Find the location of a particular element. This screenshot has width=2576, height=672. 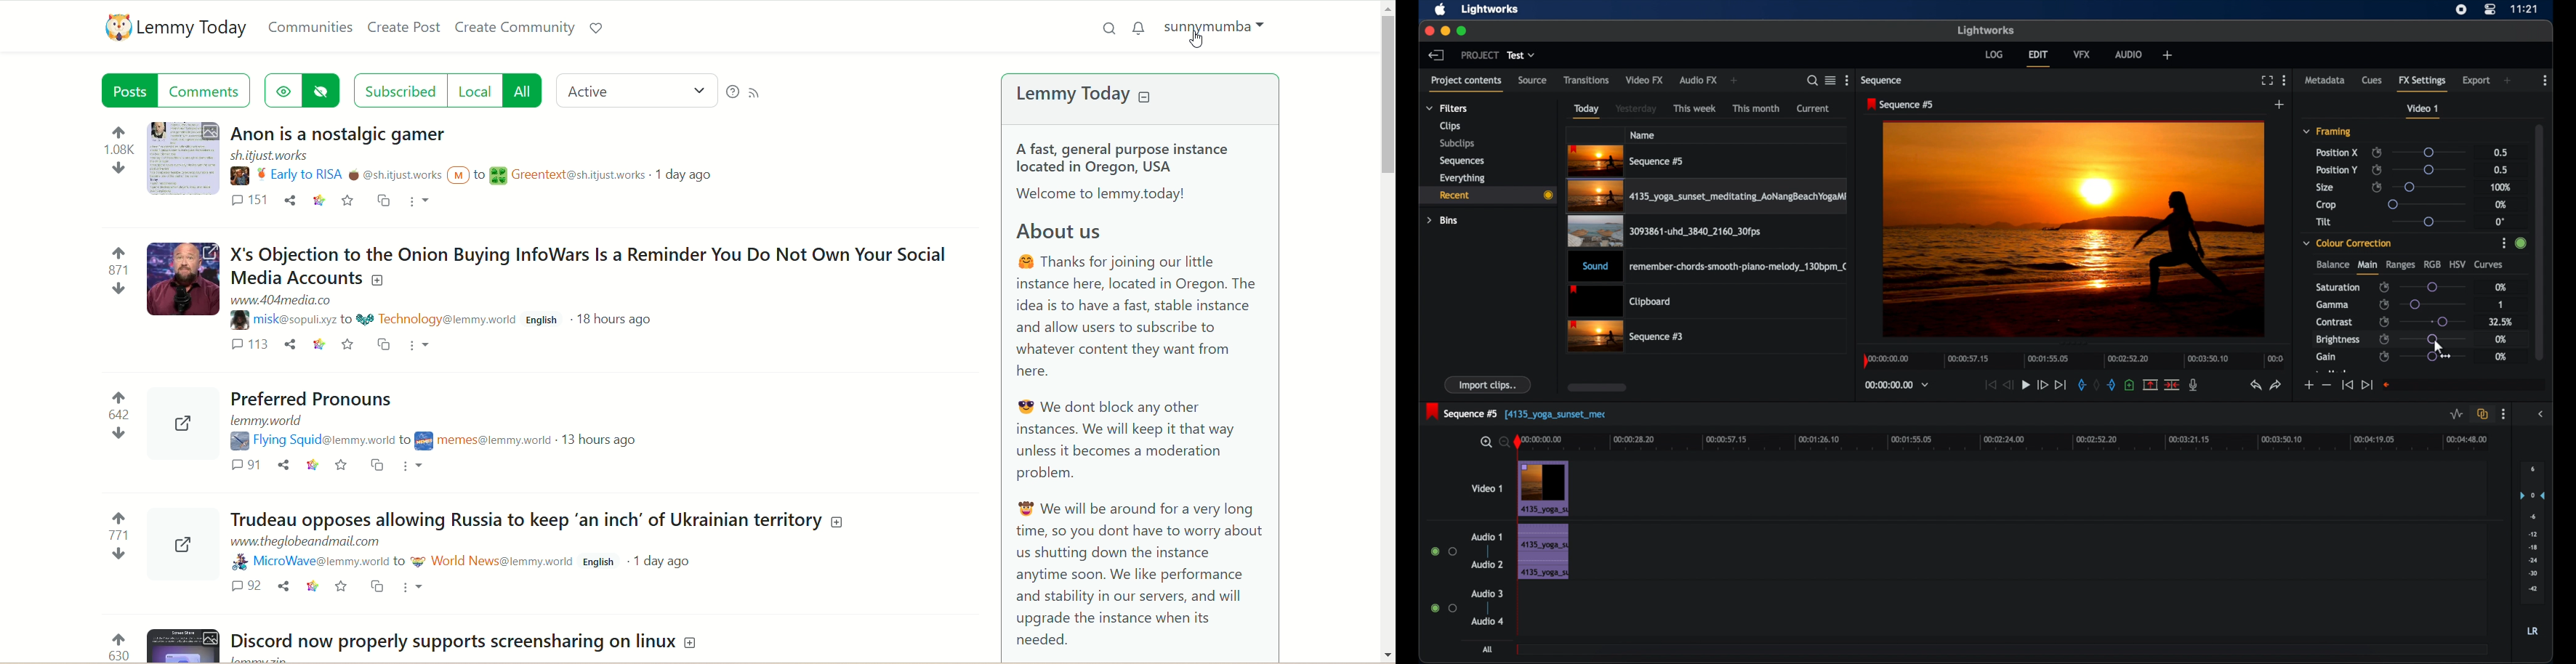

gain is located at coordinates (2326, 357).